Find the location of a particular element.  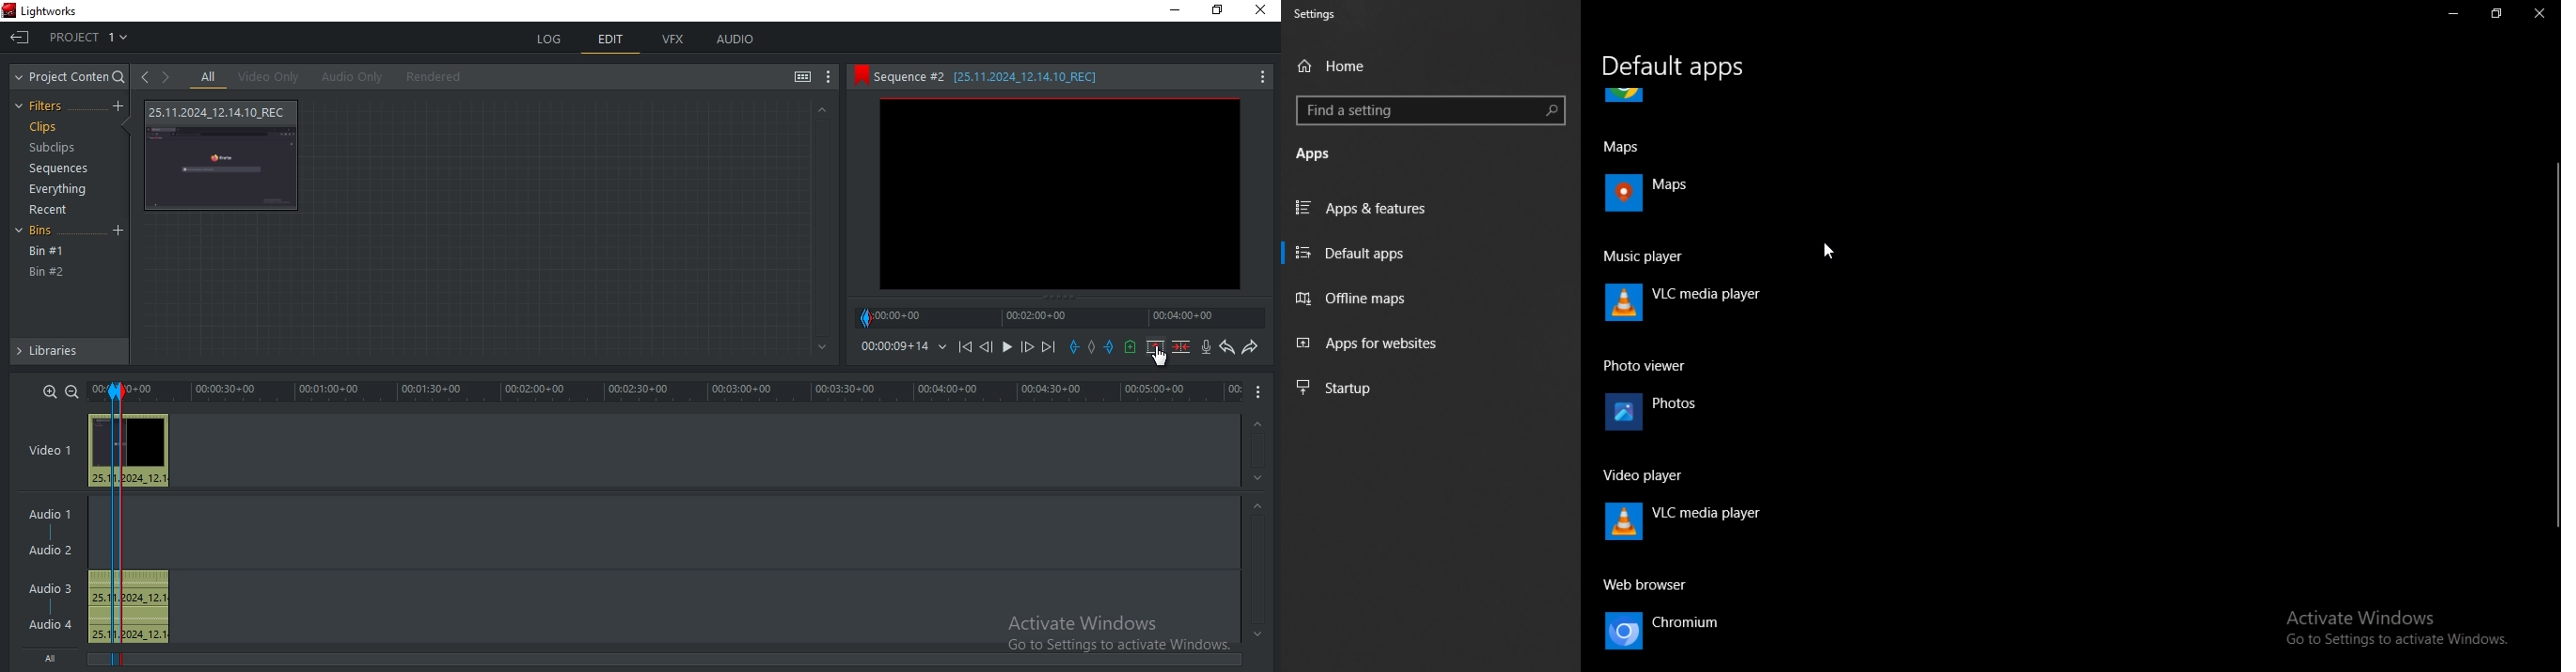

Forward is located at coordinates (1029, 347).